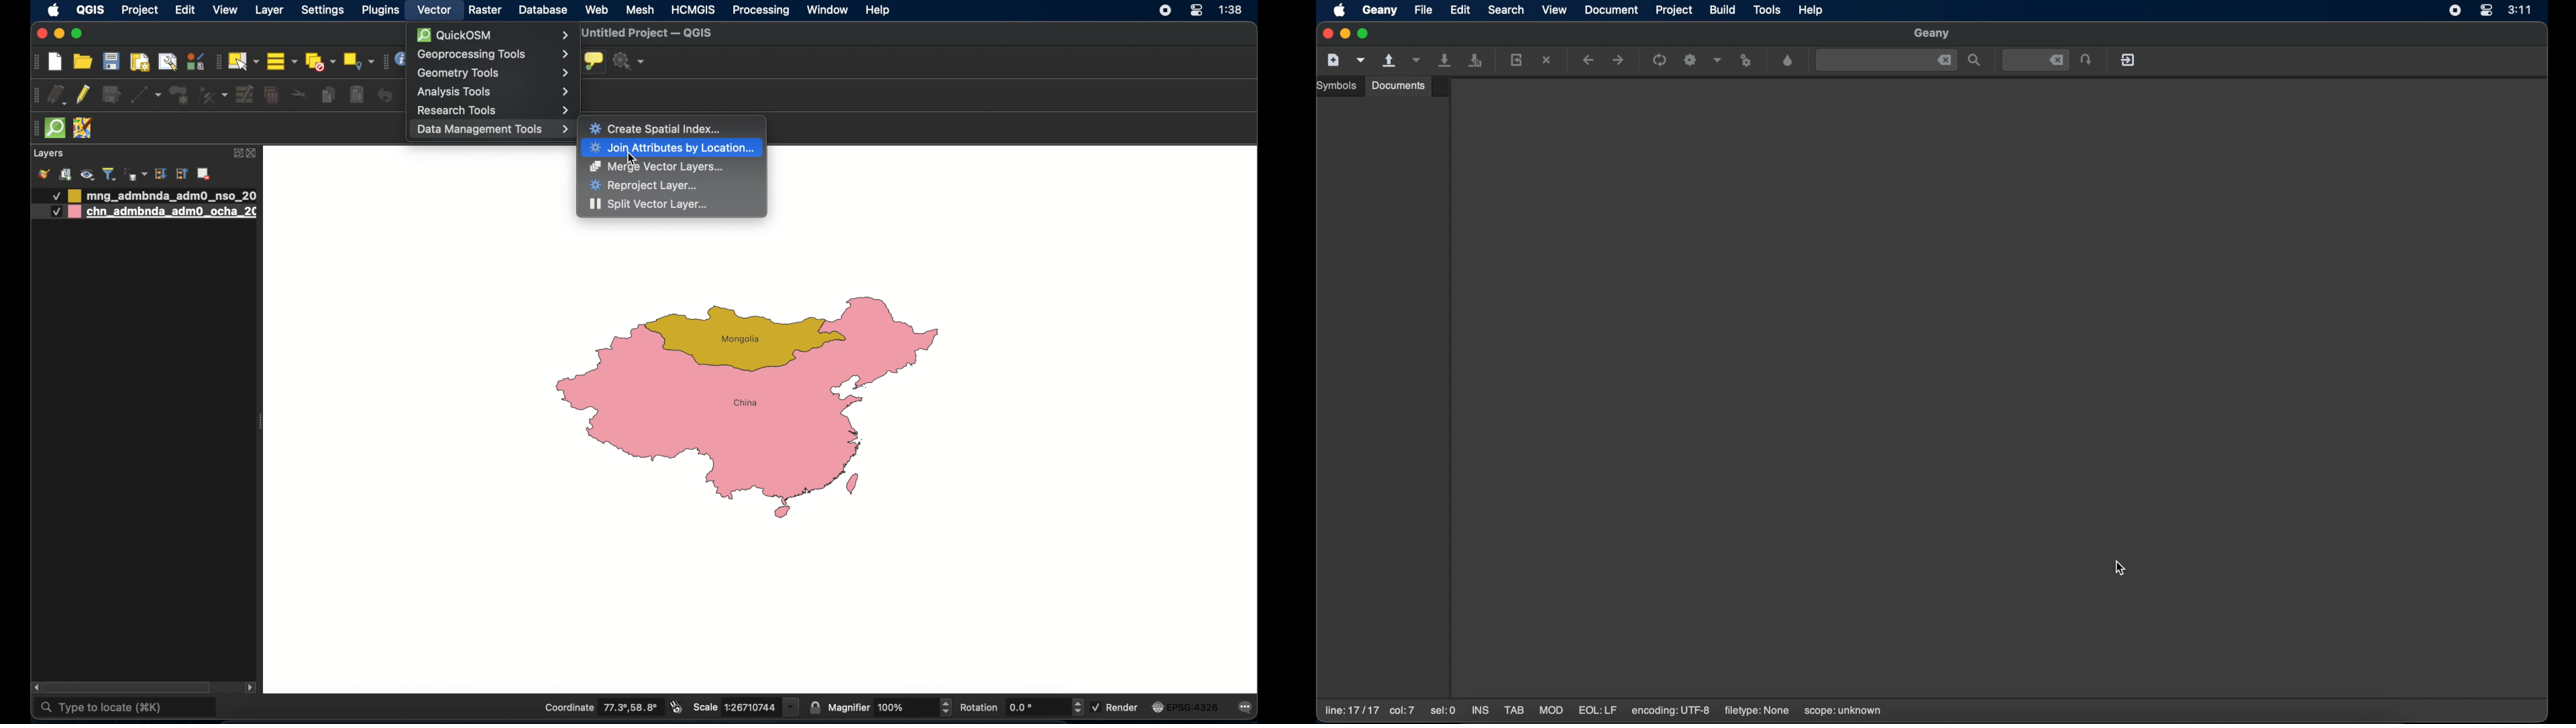 The image size is (2576, 728). What do you see at coordinates (2529, 9) in the screenshot?
I see `3:11` at bounding box center [2529, 9].